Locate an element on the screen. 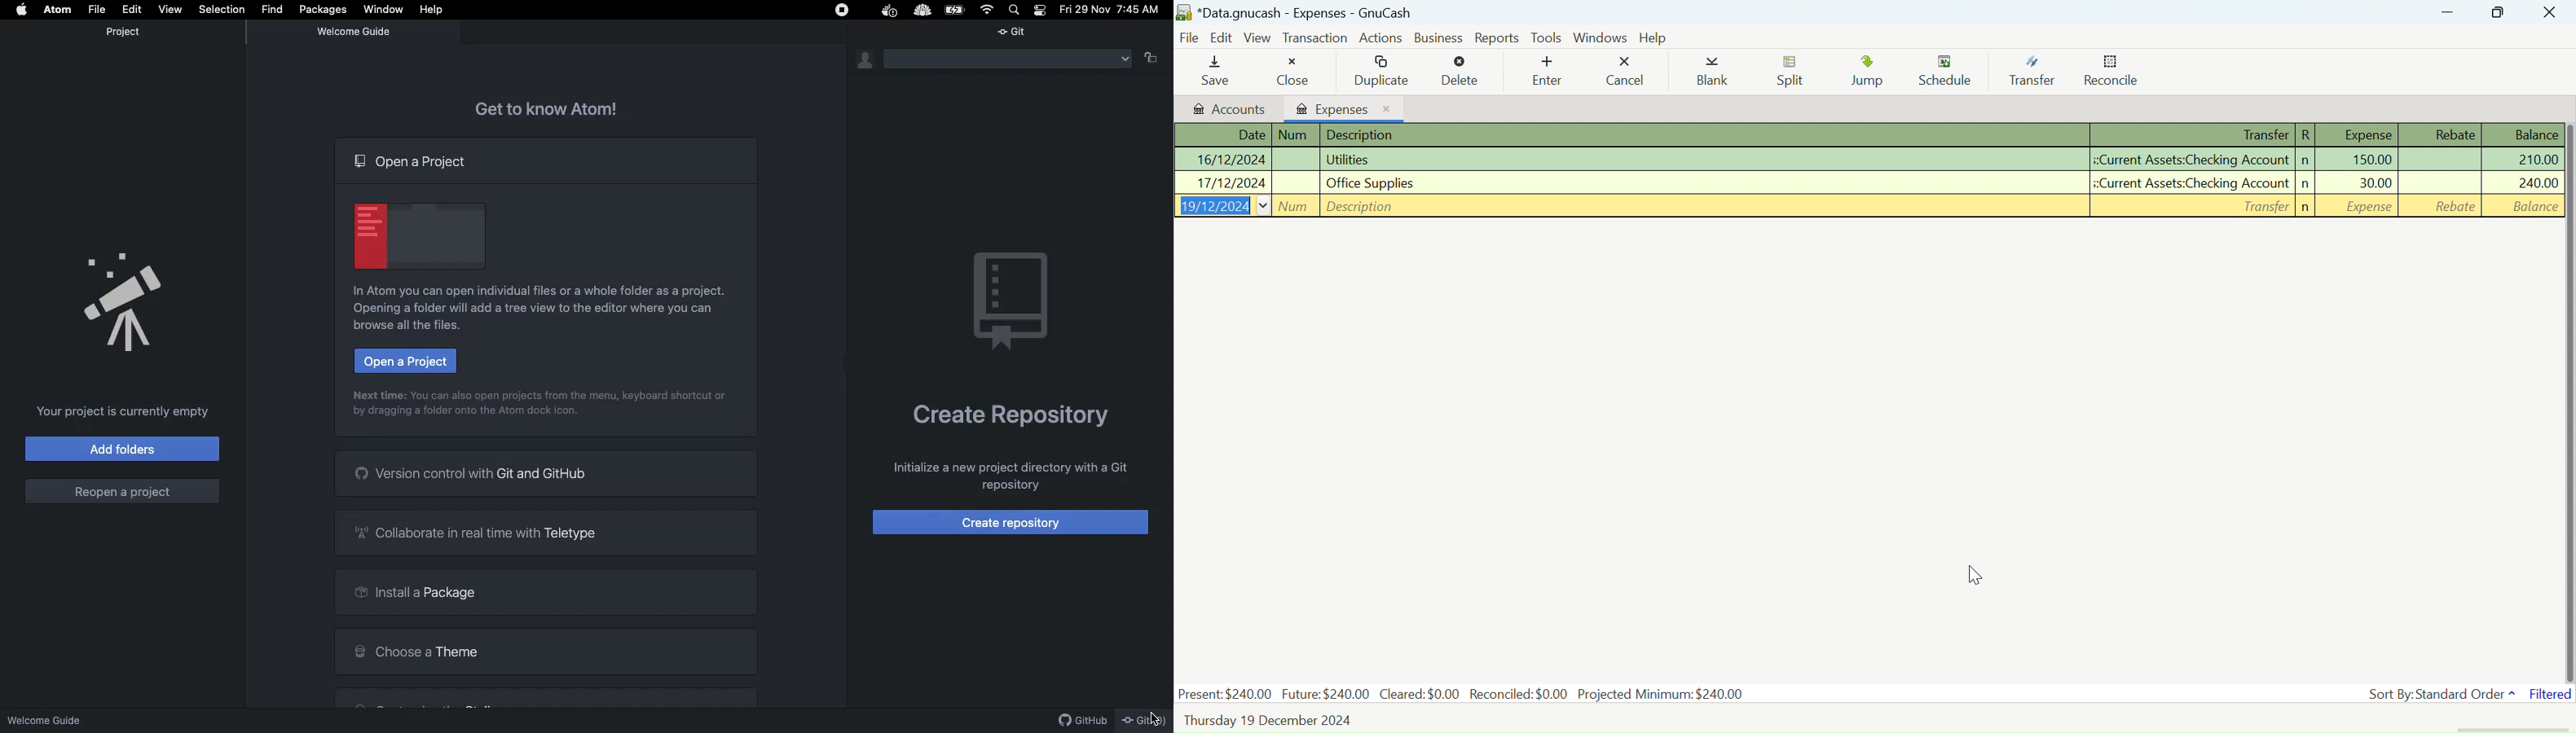 The width and height of the screenshot is (2576, 756). Delete is located at coordinates (1460, 72).